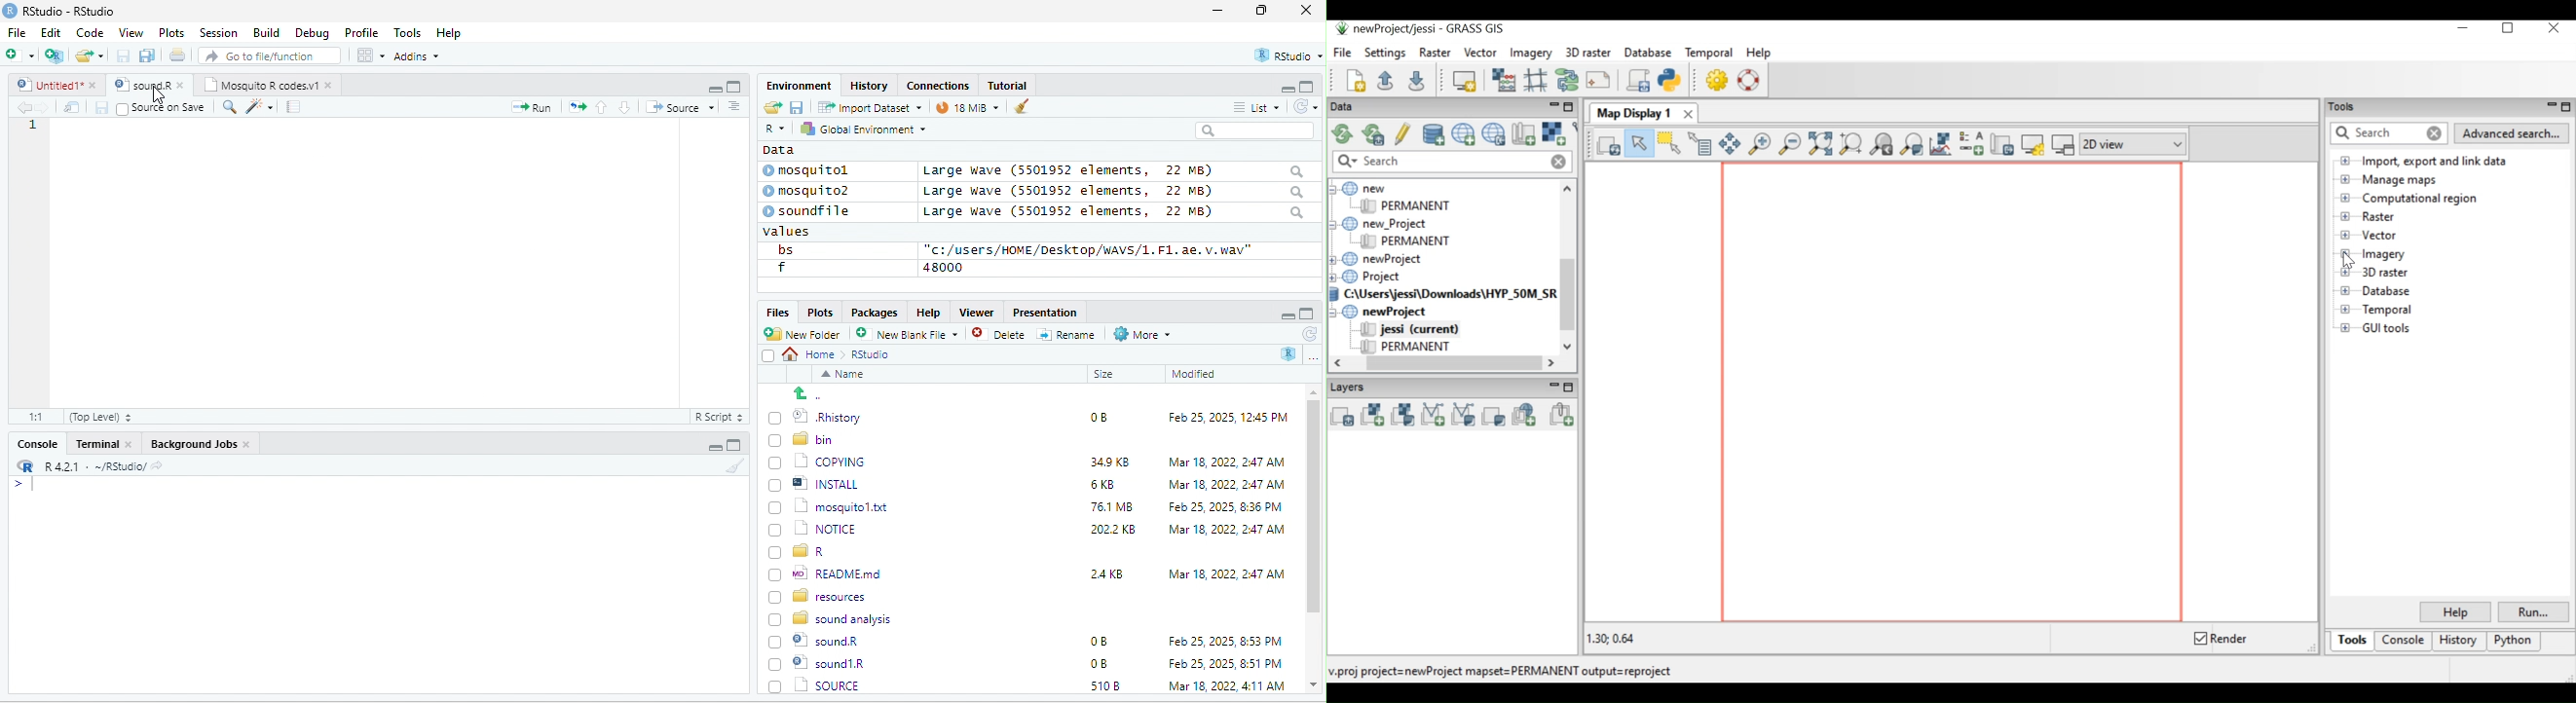 The width and height of the screenshot is (2576, 728). Describe the element at coordinates (817, 483) in the screenshot. I see `| @] INSTALL` at that location.